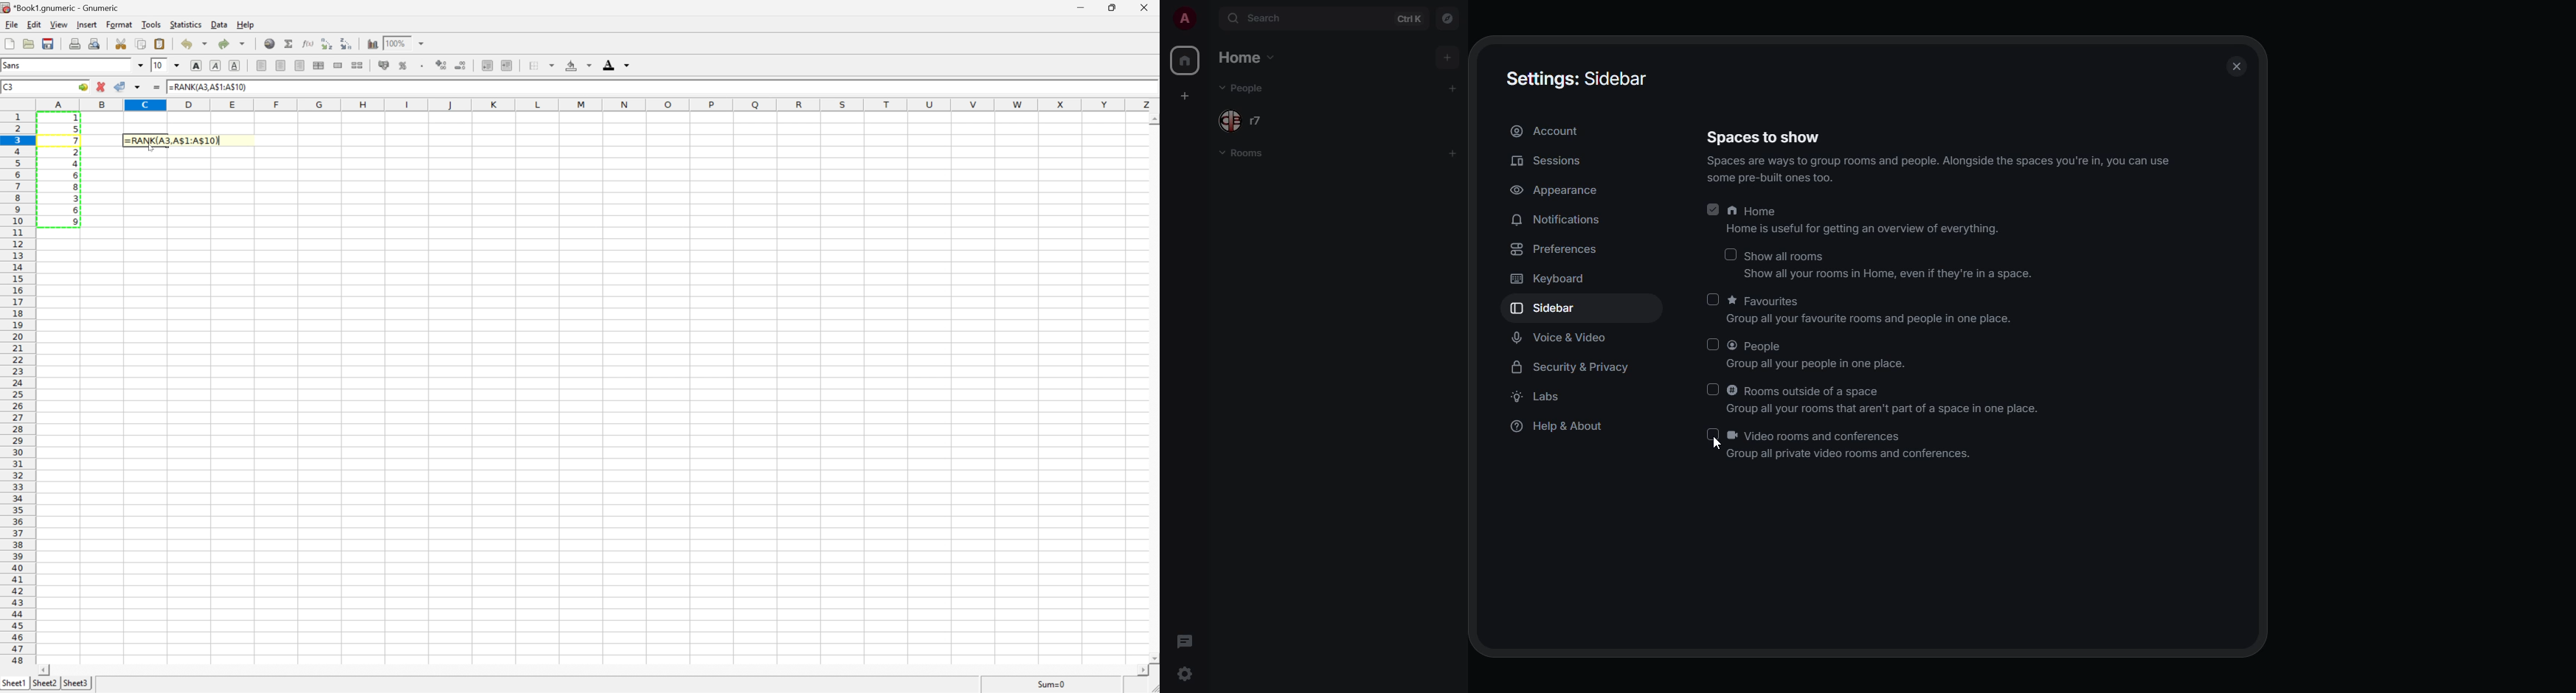 The height and width of the screenshot is (700, 2576). What do you see at coordinates (139, 88) in the screenshot?
I see `accept changes across selection` at bounding box center [139, 88].